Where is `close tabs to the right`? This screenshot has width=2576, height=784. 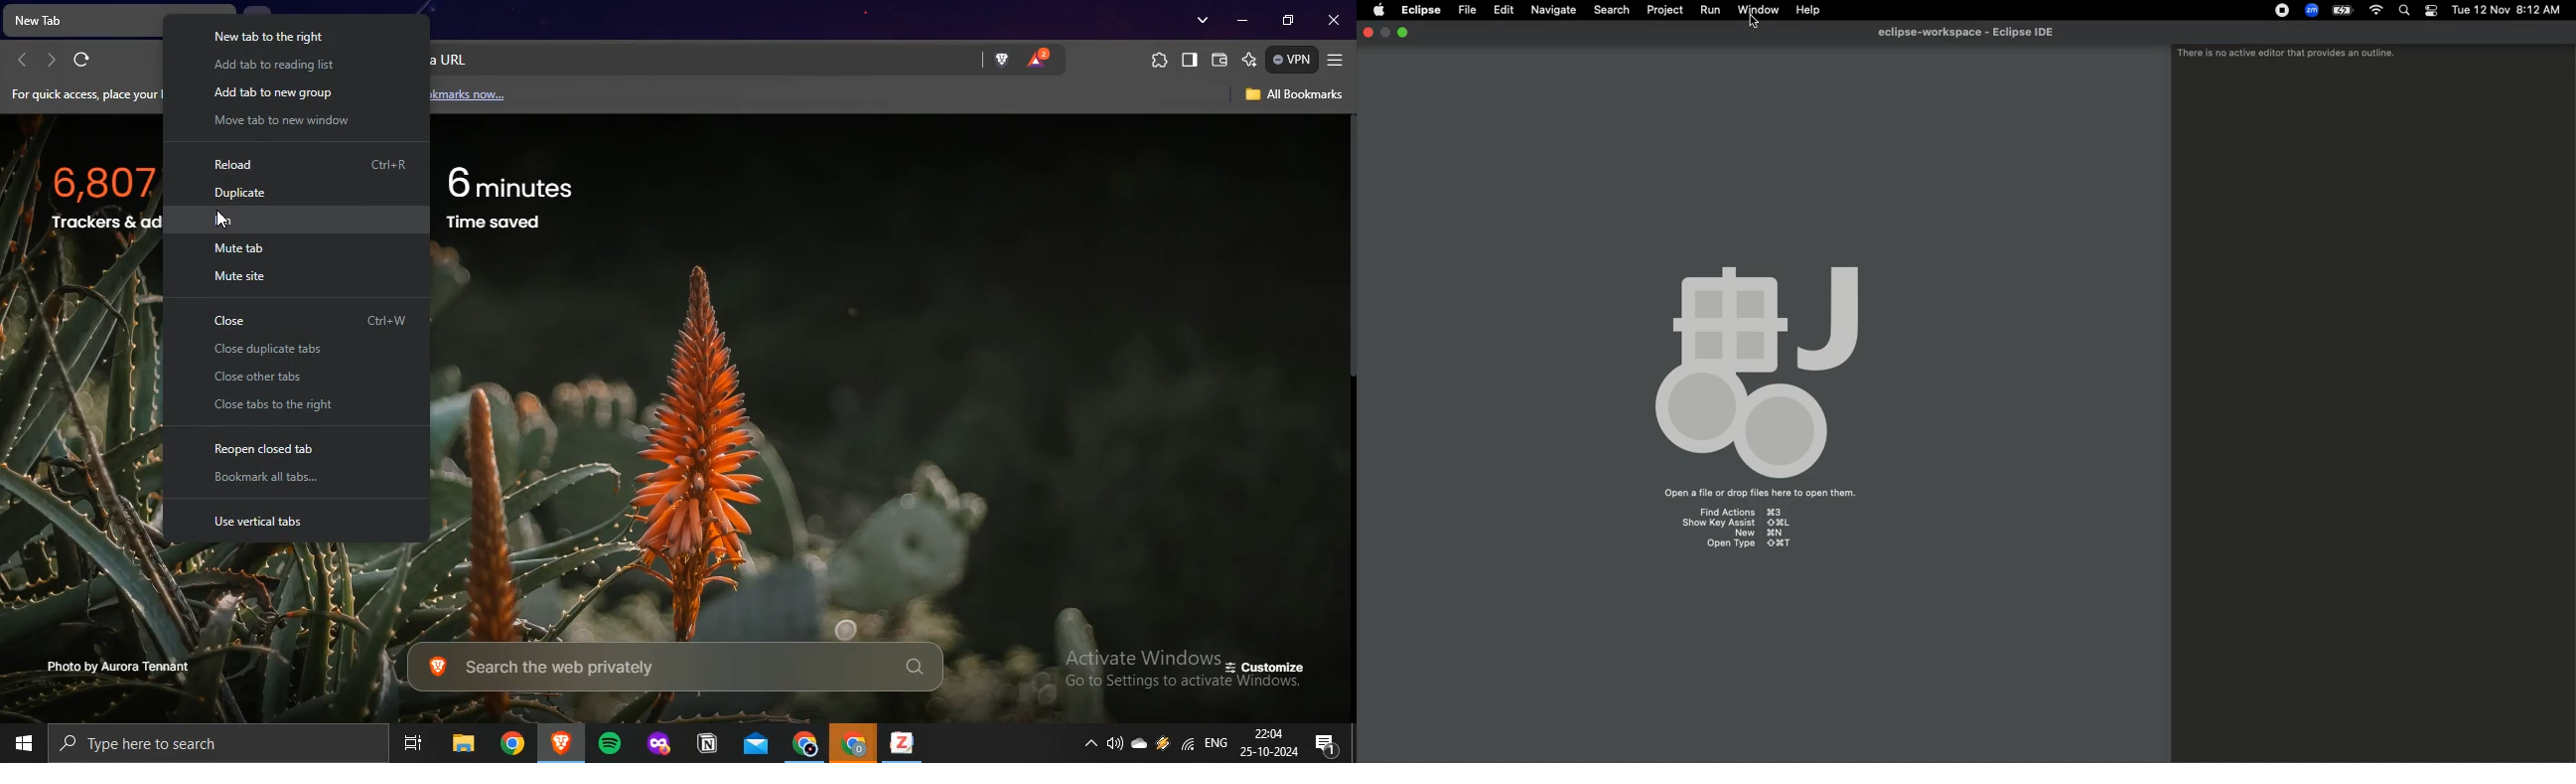
close tabs to the right is located at coordinates (283, 406).